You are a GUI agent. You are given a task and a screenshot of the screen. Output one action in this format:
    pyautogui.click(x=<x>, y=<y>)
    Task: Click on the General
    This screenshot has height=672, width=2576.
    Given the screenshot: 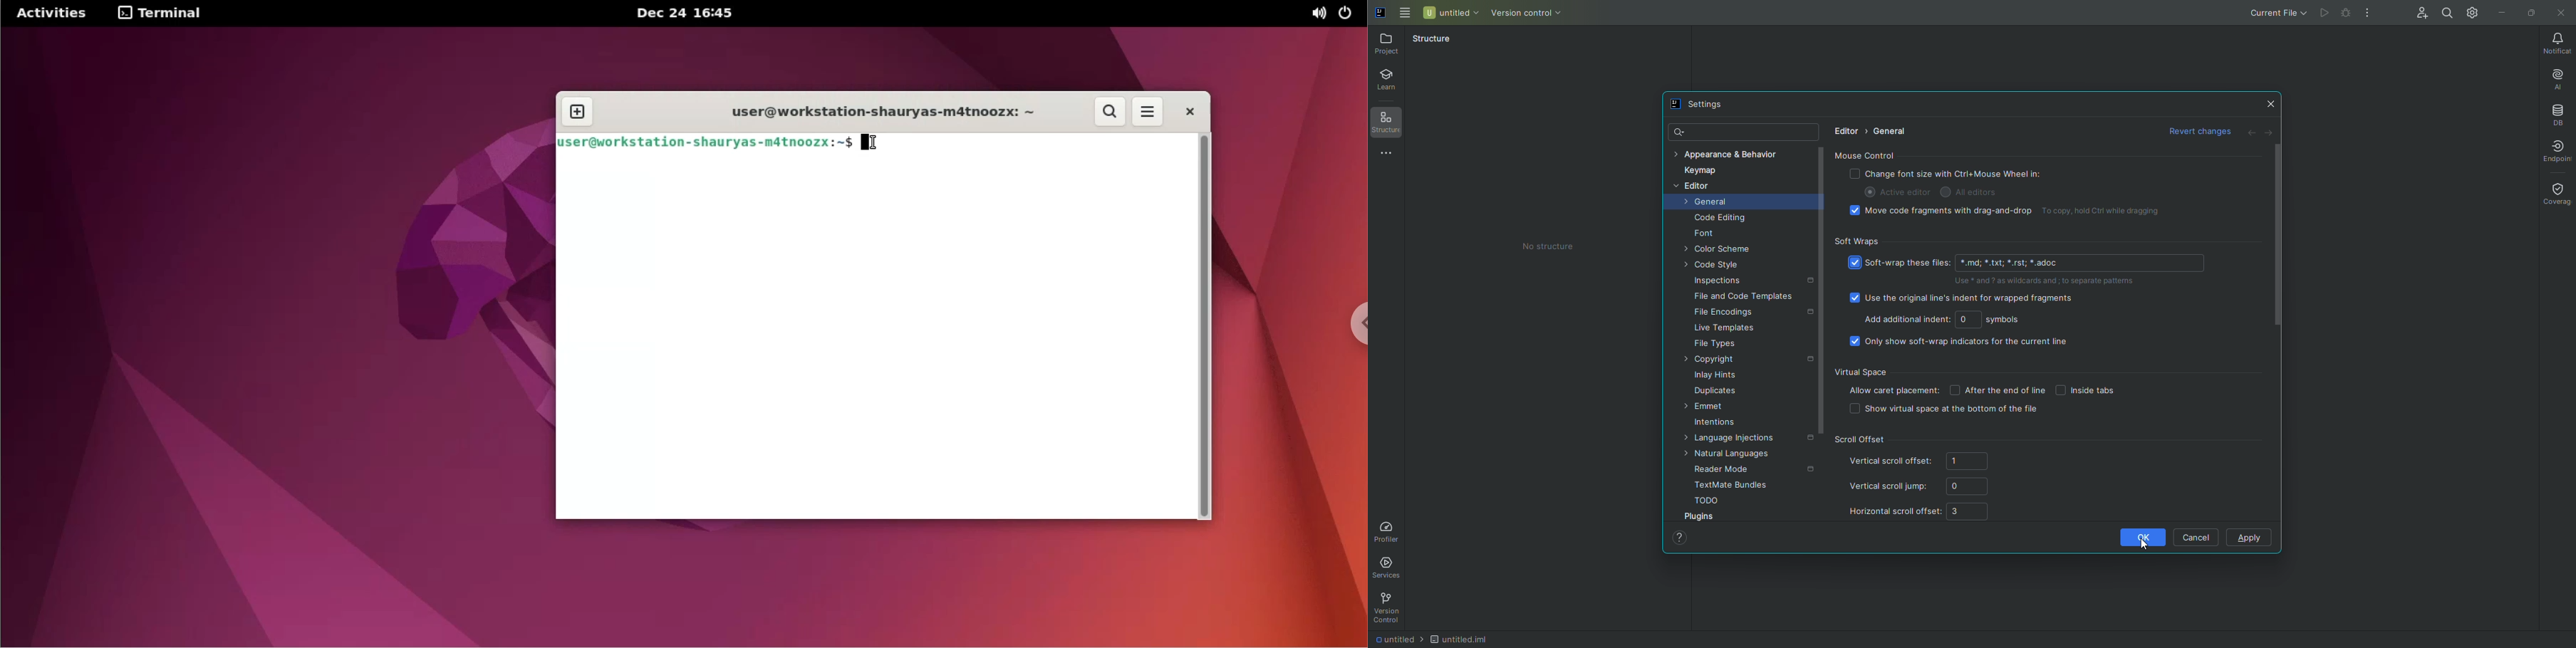 What is the action you would take?
    pyautogui.click(x=1709, y=203)
    